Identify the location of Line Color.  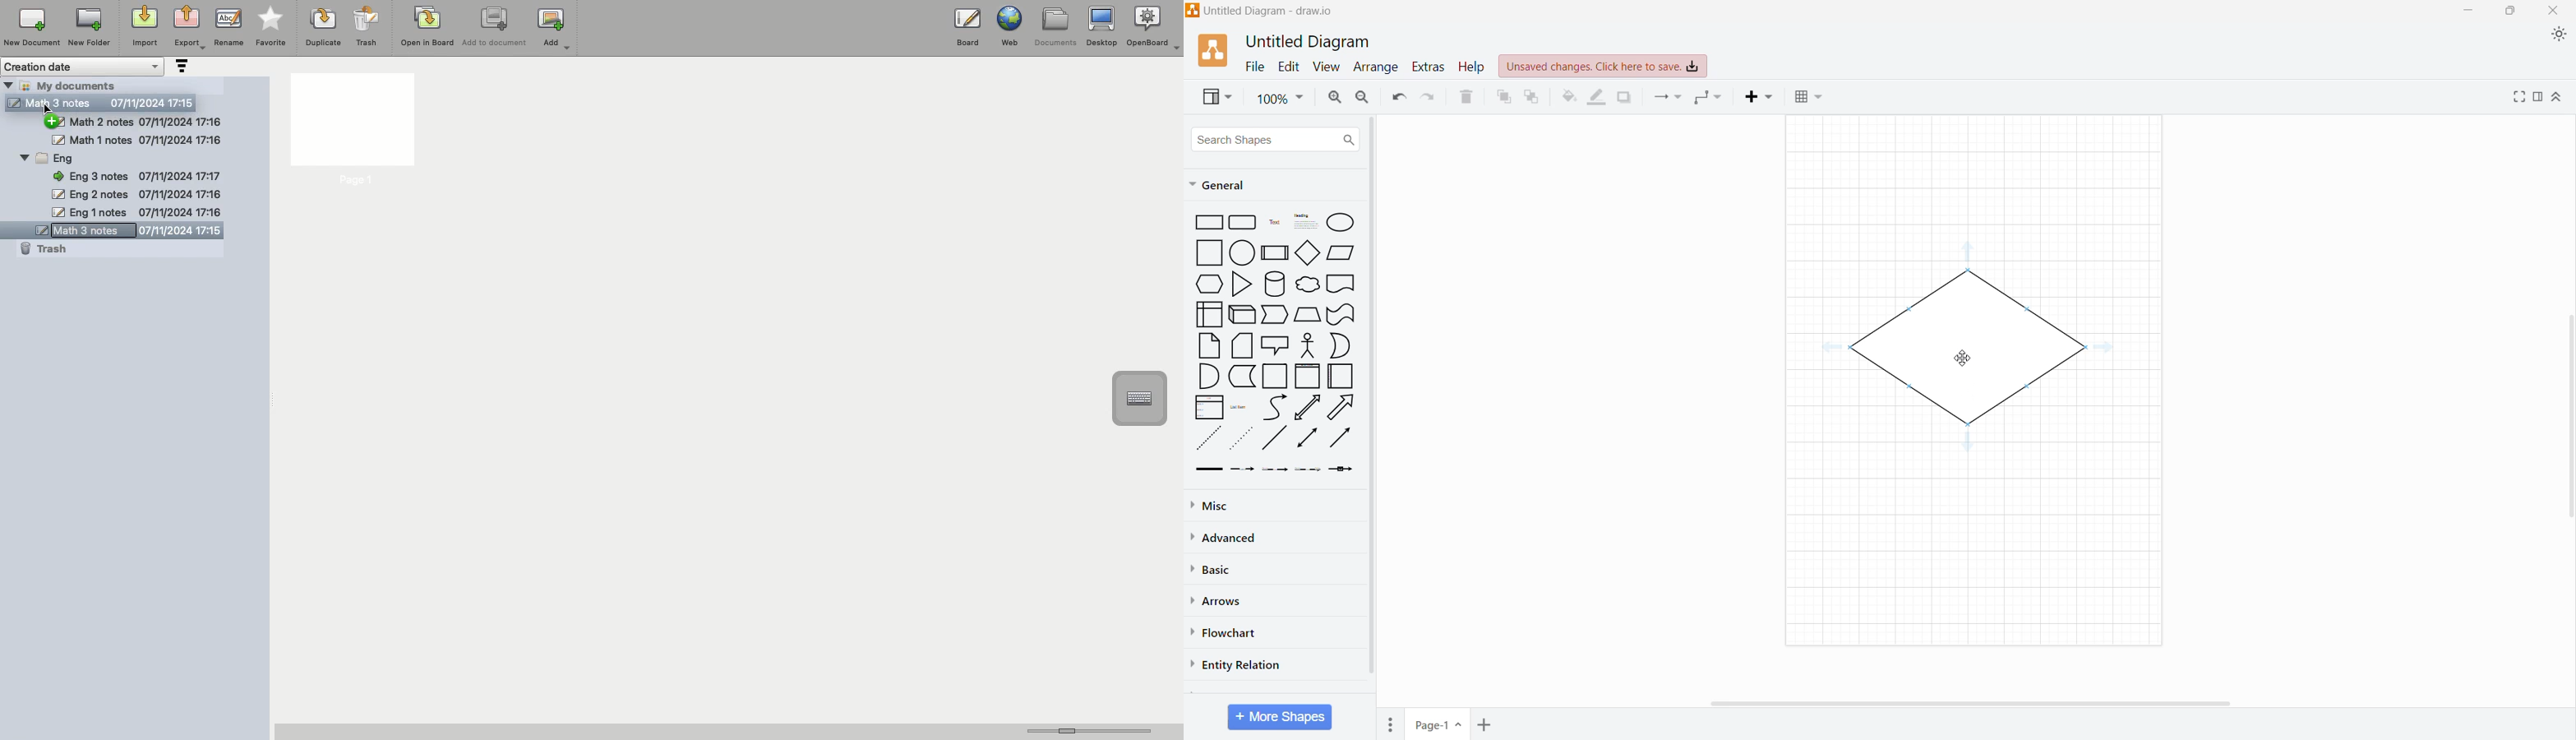
(1596, 97).